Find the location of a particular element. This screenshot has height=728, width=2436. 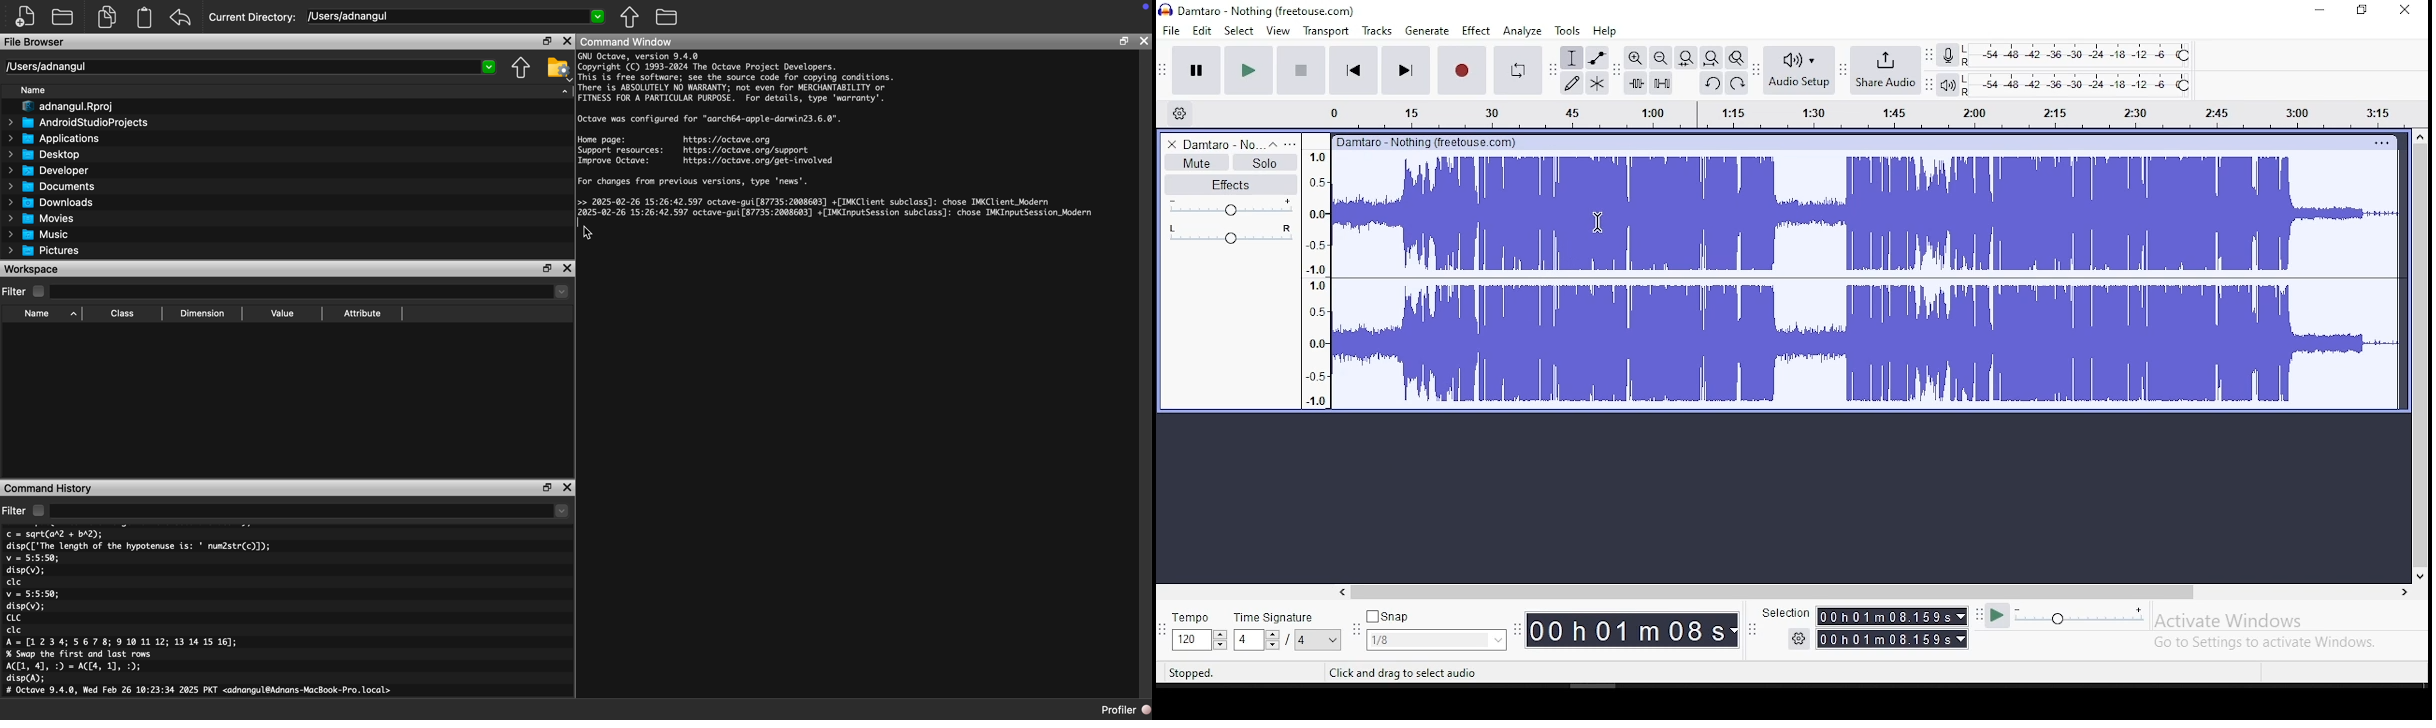

 is located at coordinates (1431, 141).